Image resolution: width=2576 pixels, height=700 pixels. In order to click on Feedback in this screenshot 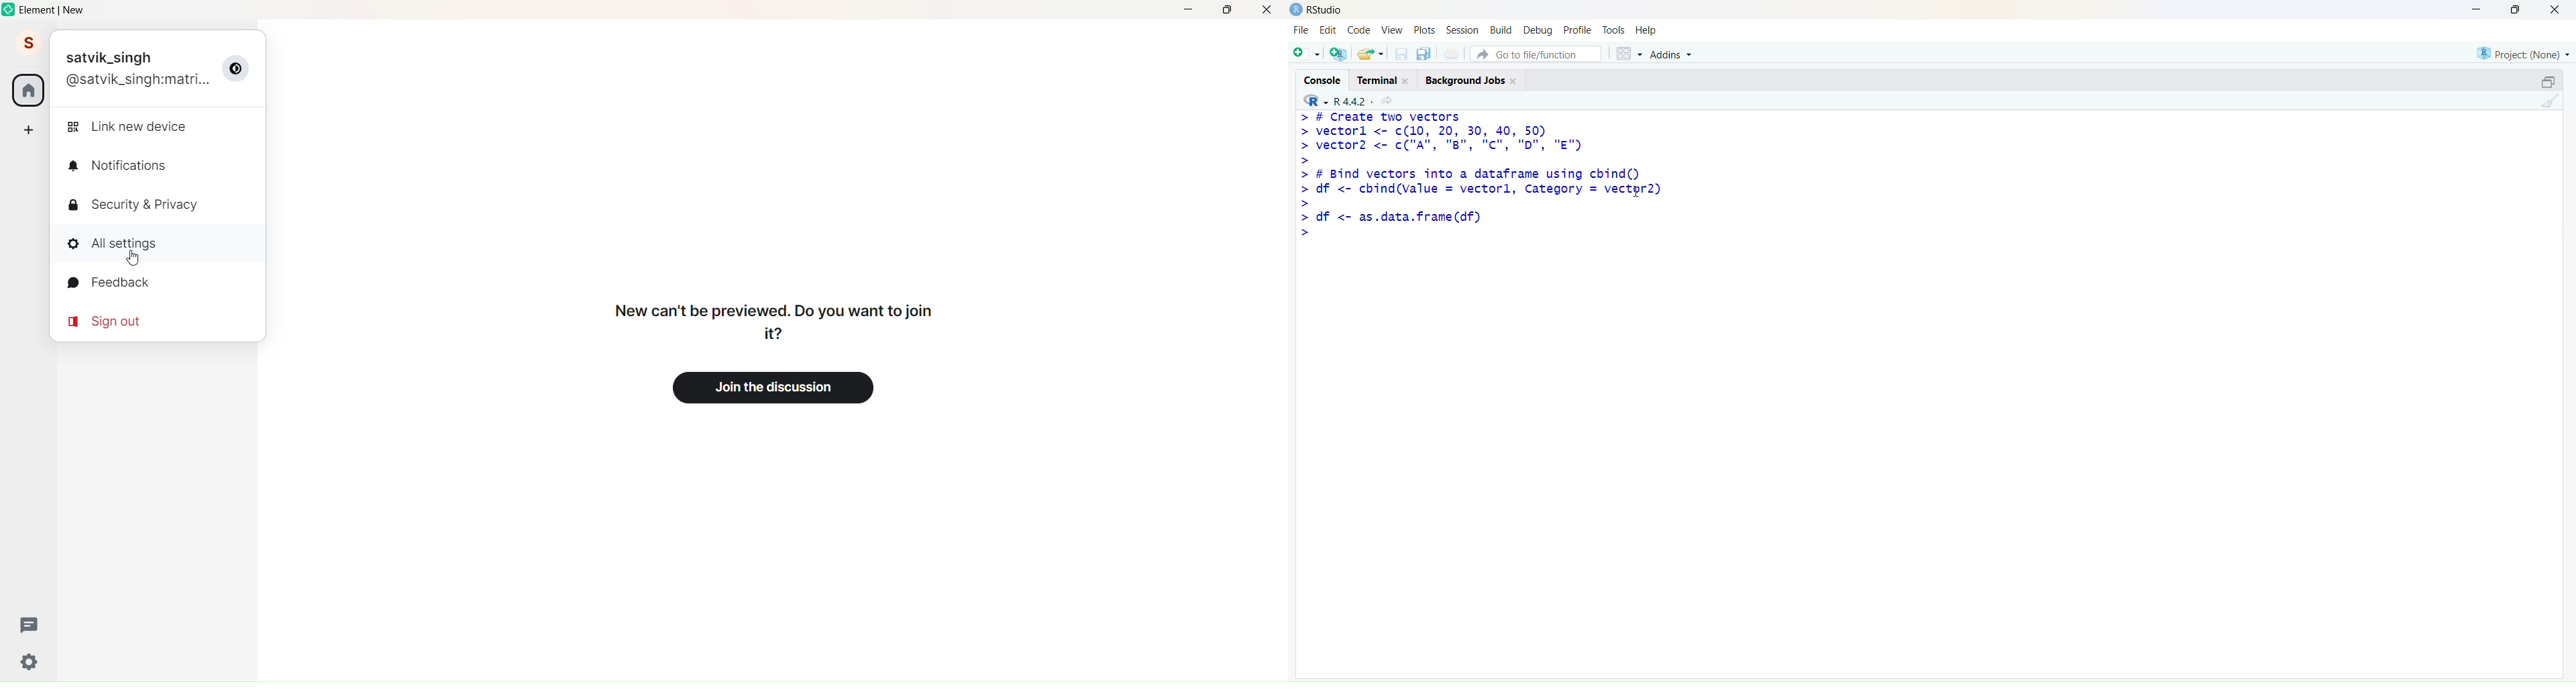, I will do `click(119, 285)`.